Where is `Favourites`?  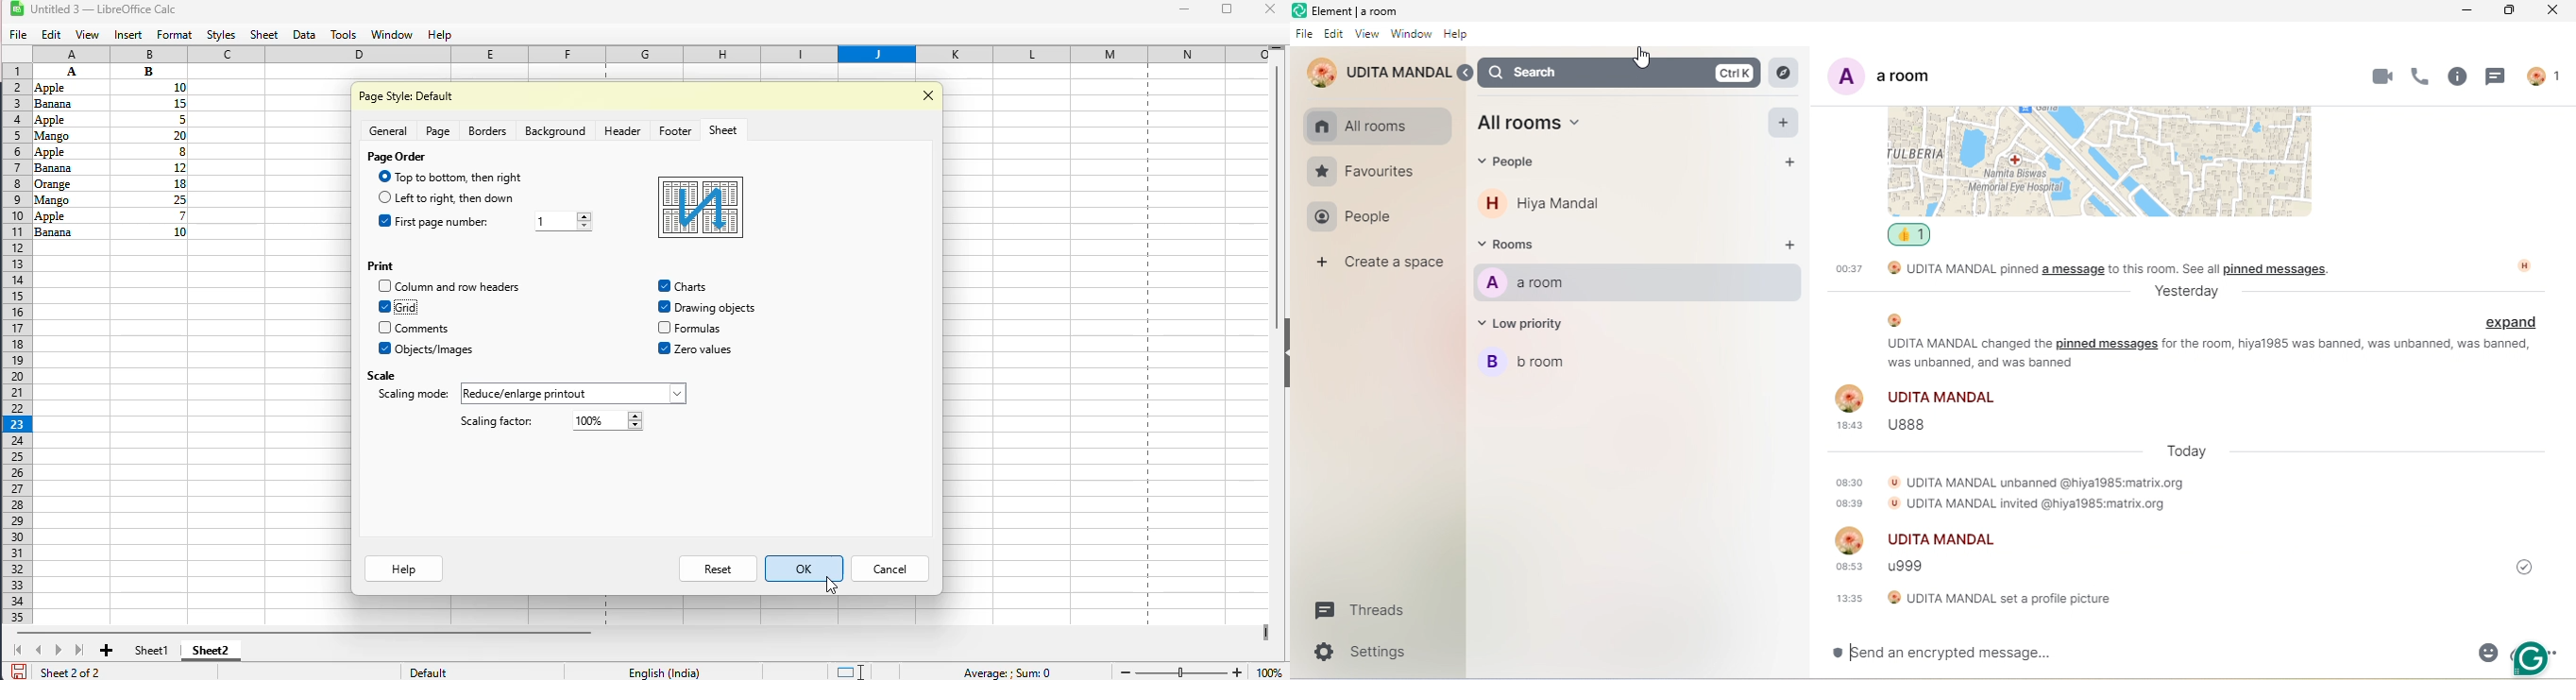
Favourites is located at coordinates (1361, 170).